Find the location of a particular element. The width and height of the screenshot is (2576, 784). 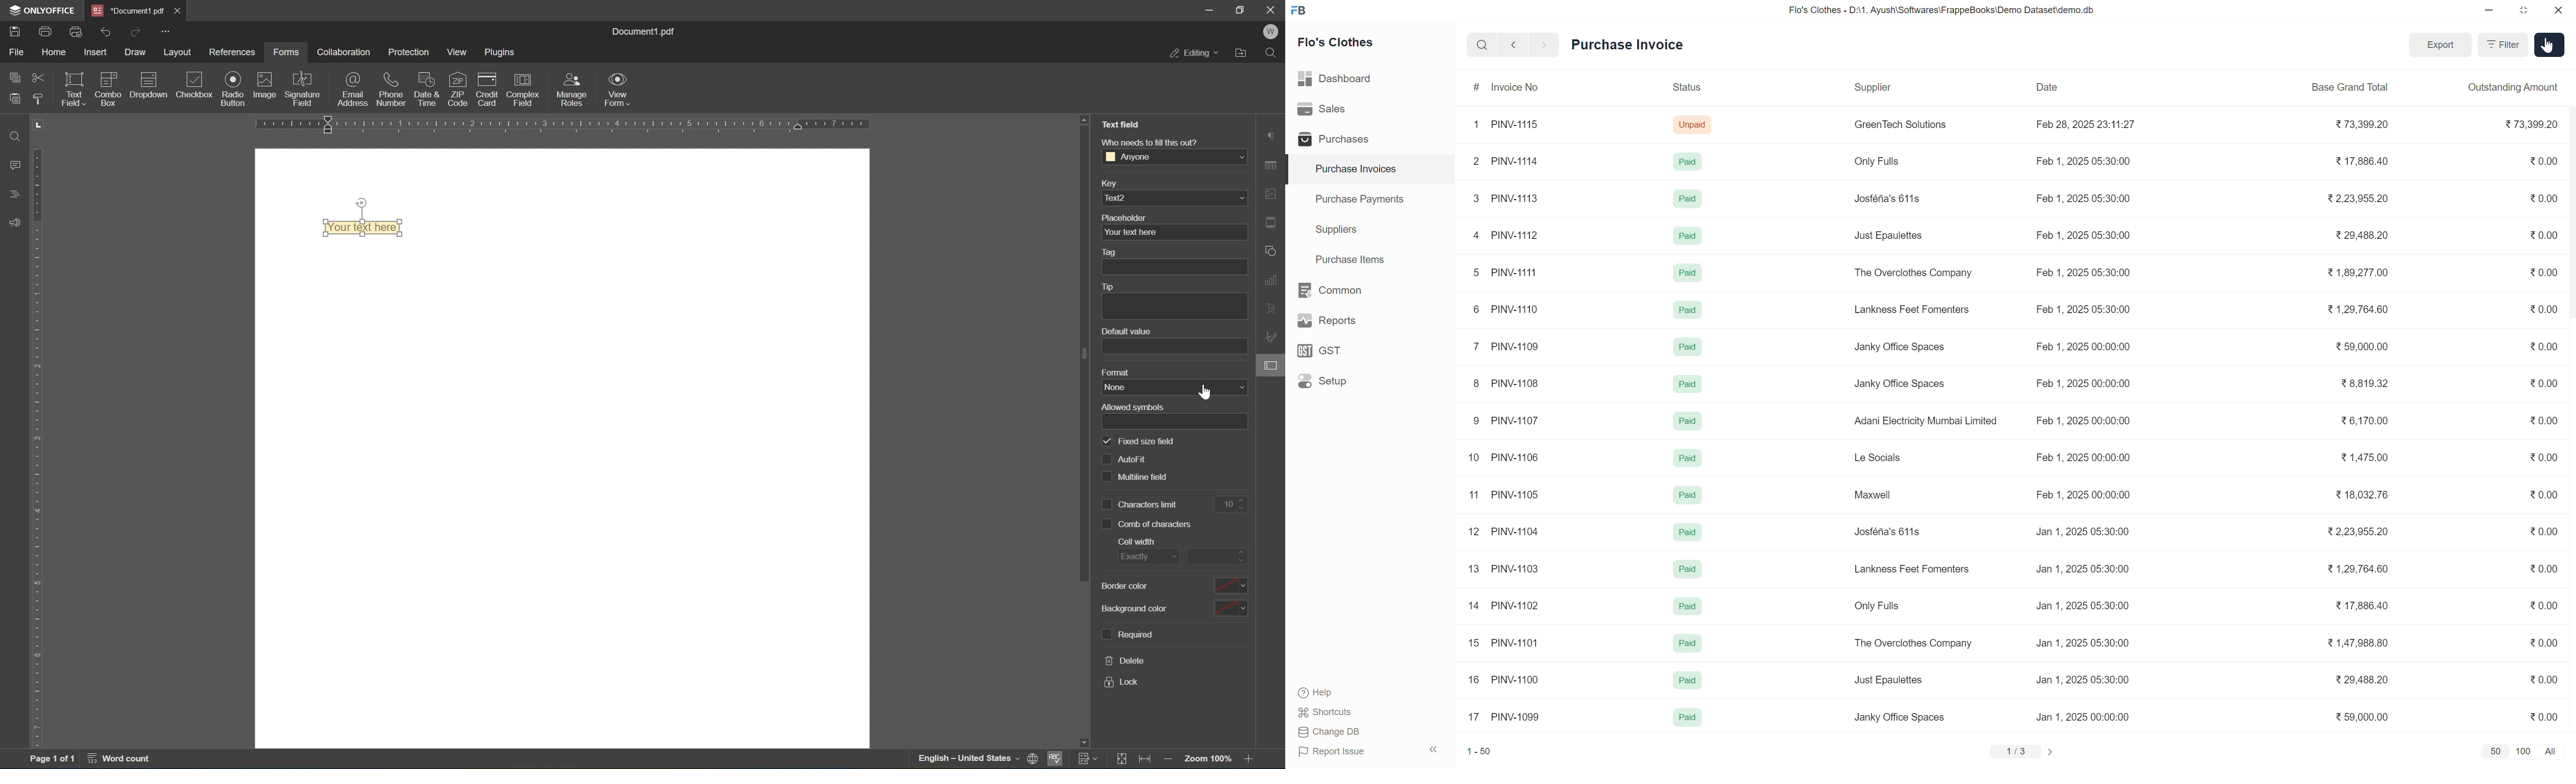

Josienas o1i1s is located at coordinates (1889, 534).